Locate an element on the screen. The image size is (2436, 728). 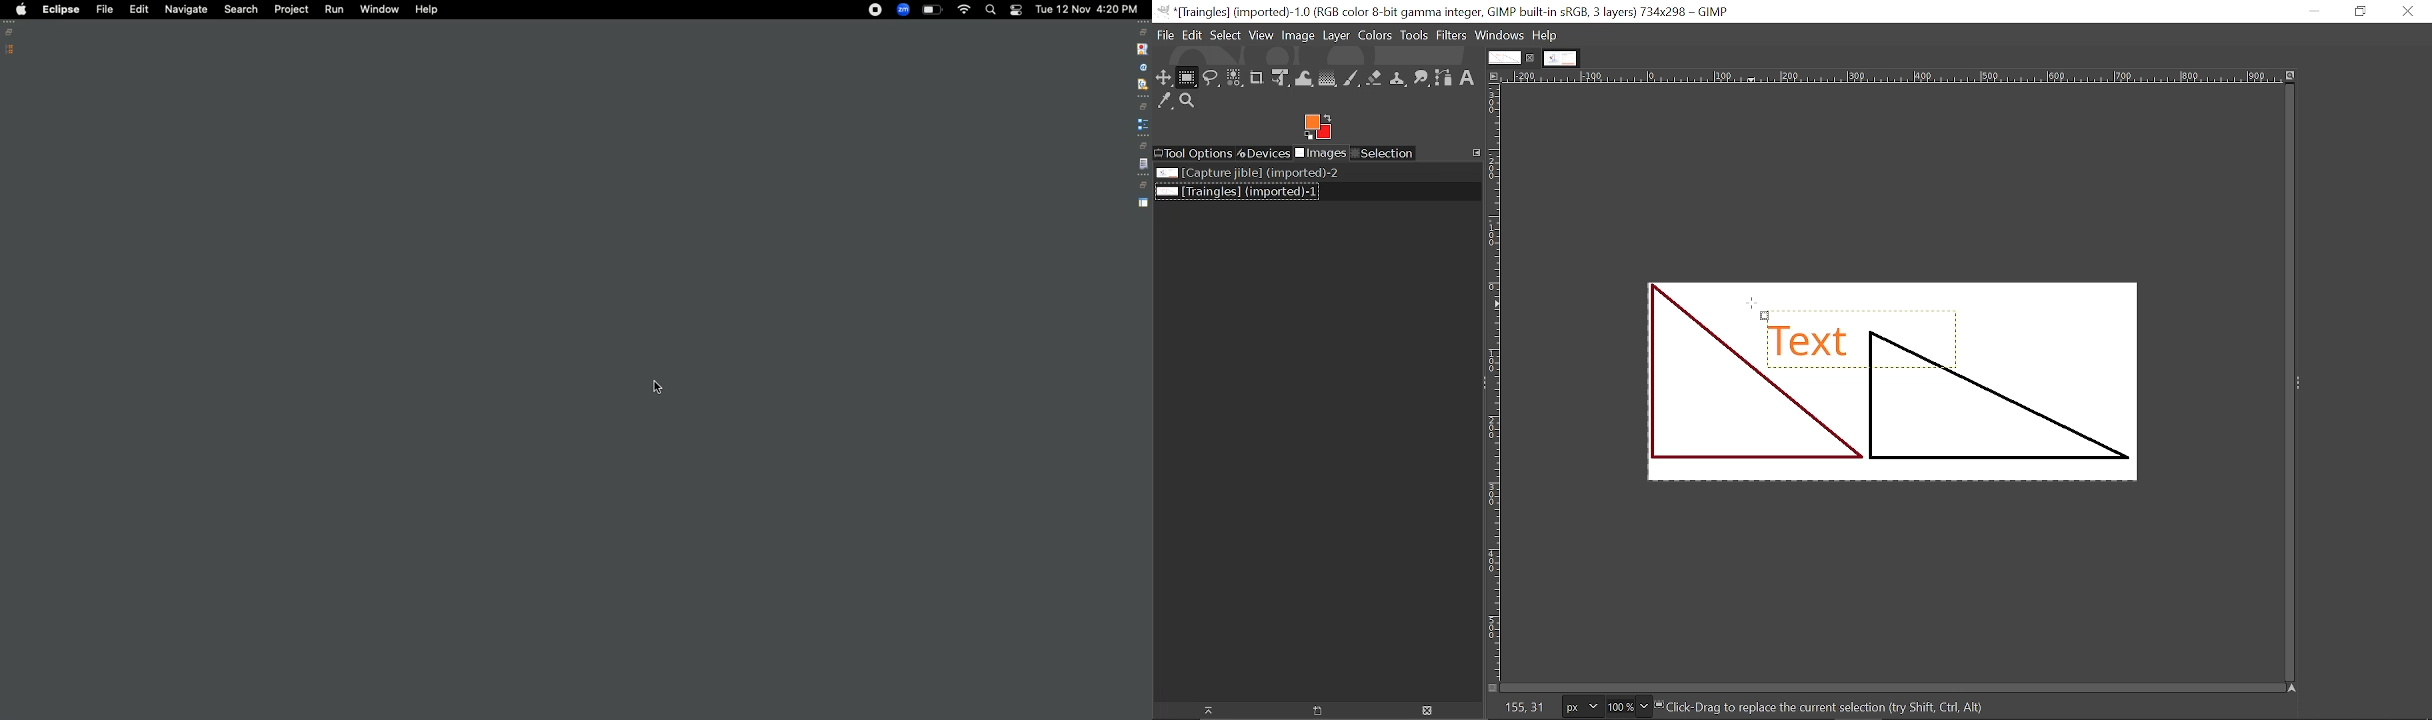
Horizonta label is located at coordinates (1892, 77).